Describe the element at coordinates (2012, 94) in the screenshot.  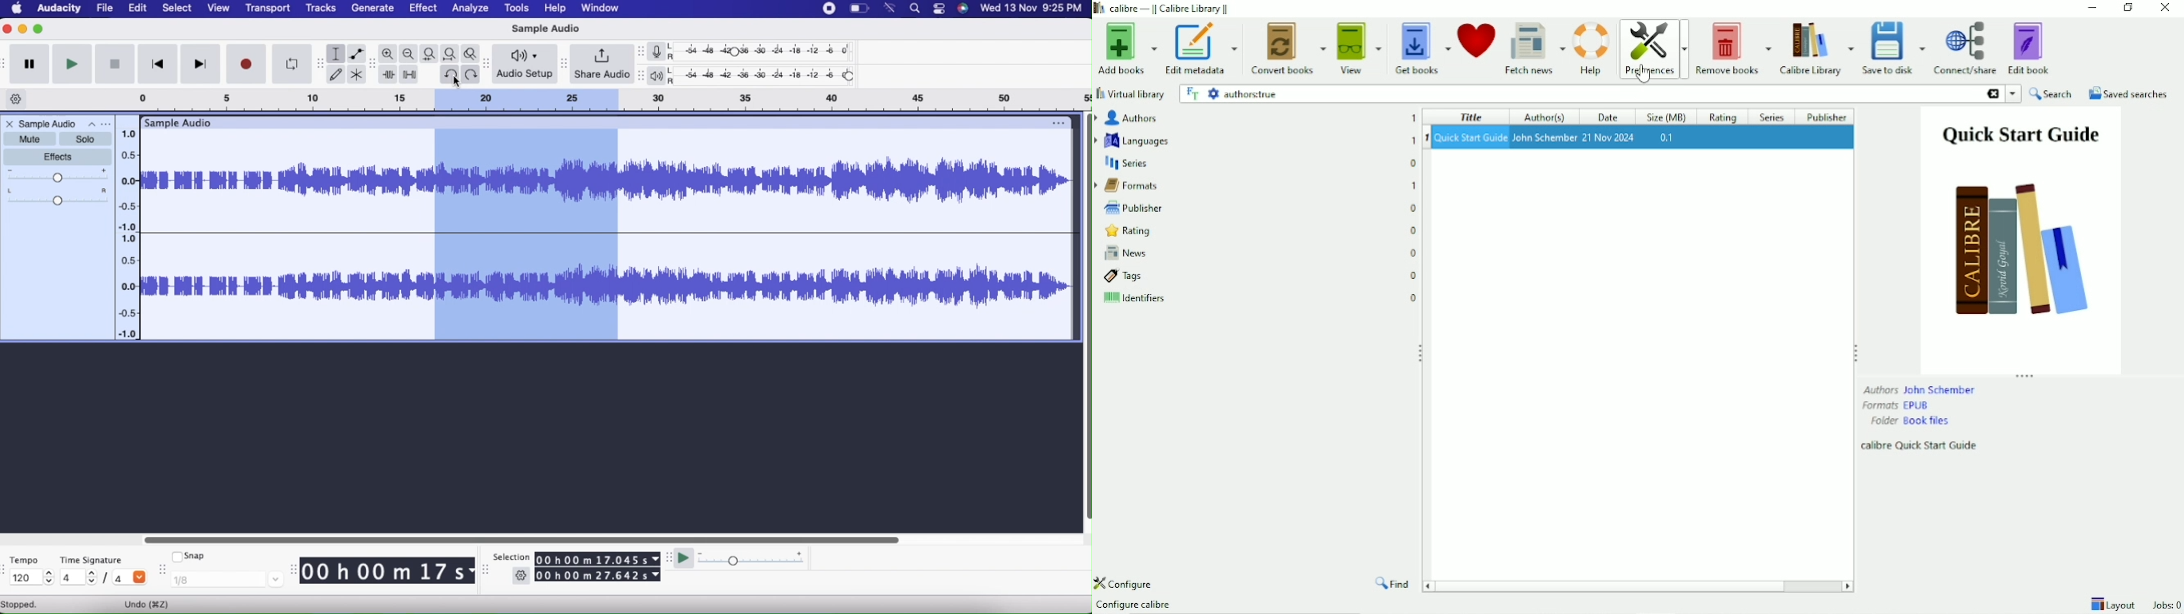
I see `search history` at that location.